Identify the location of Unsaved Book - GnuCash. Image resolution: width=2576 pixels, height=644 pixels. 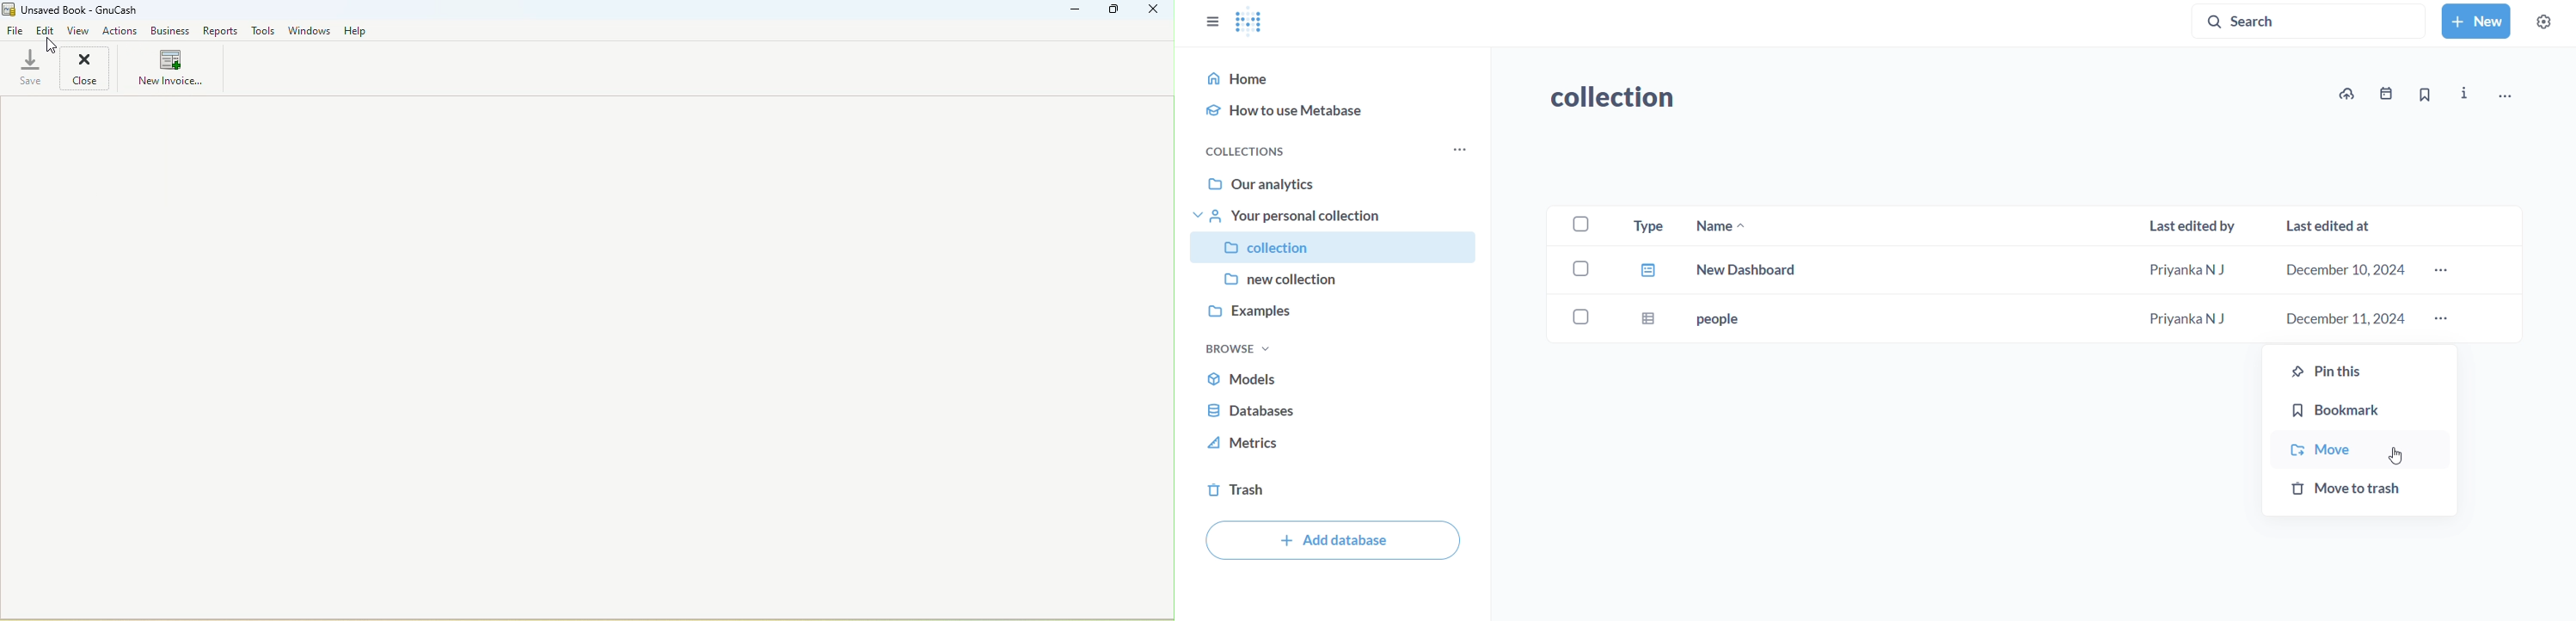
(79, 10).